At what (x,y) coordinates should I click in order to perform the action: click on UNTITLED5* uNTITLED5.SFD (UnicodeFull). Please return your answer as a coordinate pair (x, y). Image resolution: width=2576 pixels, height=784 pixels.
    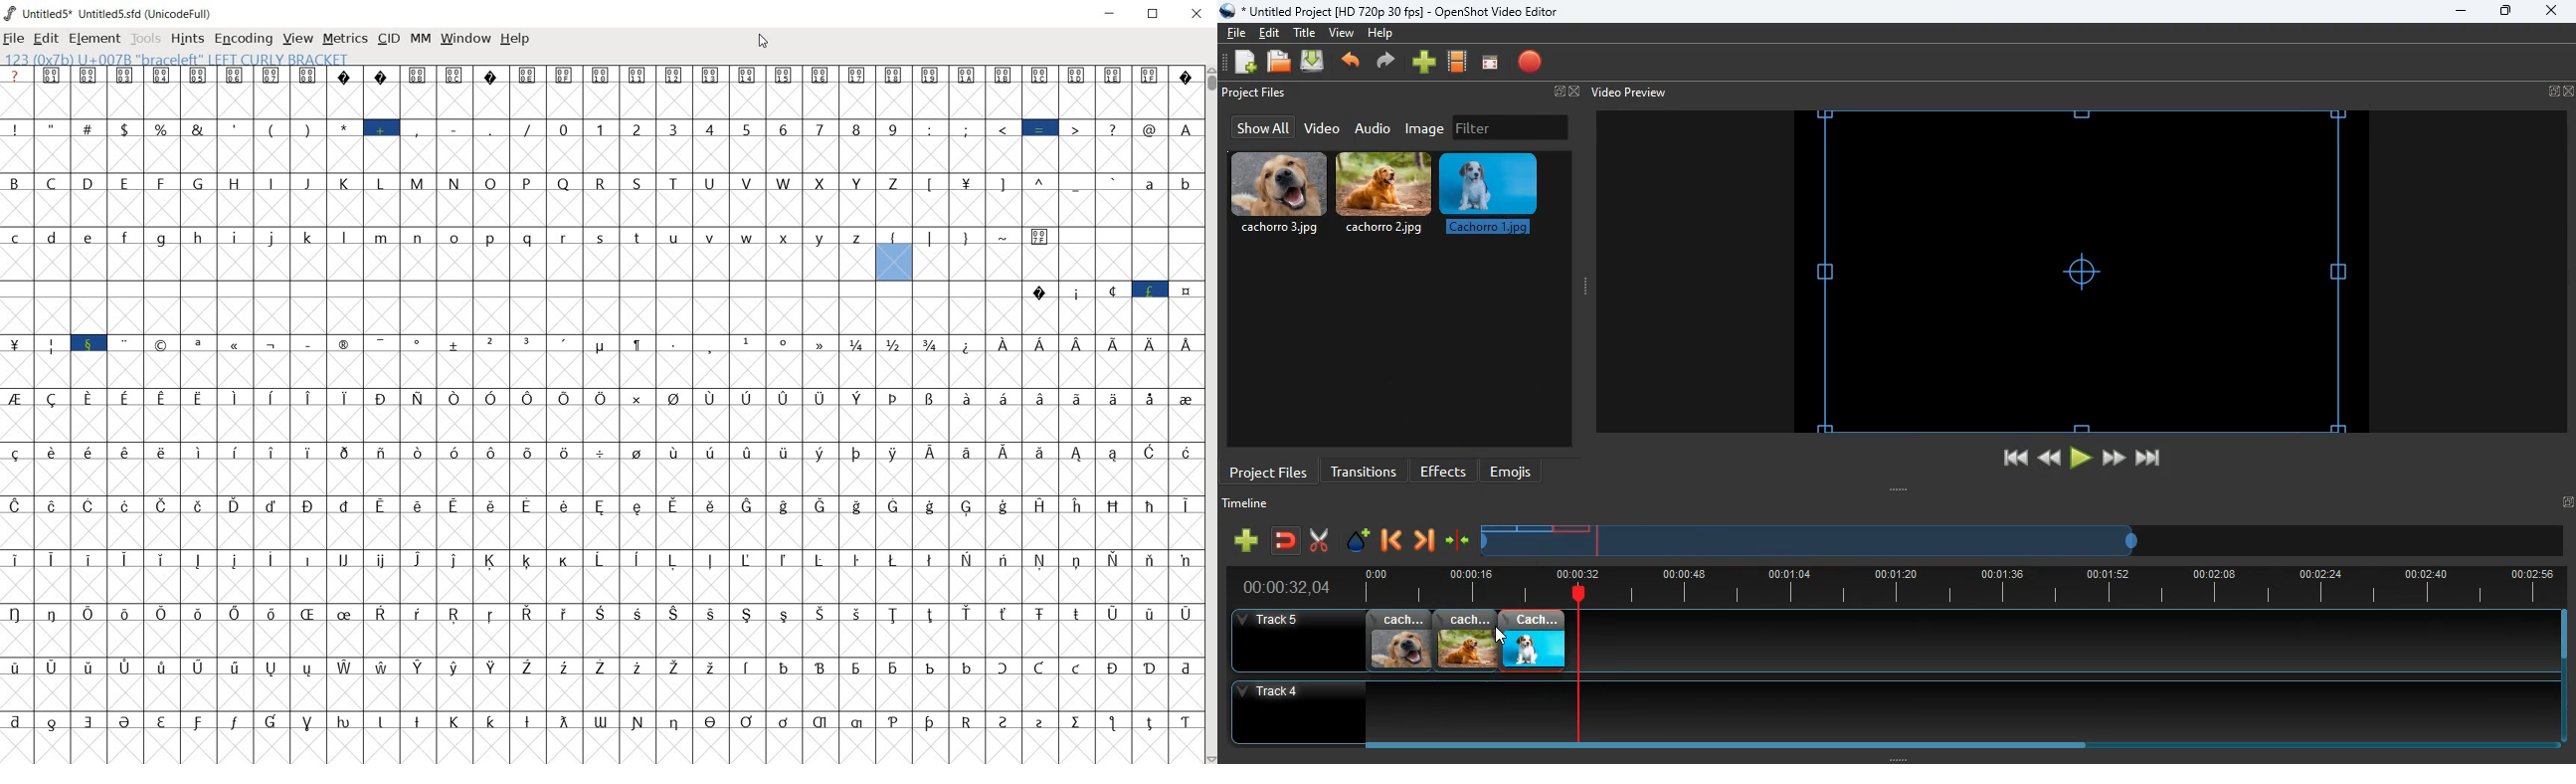
    Looking at the image, I should click on (109, 14).